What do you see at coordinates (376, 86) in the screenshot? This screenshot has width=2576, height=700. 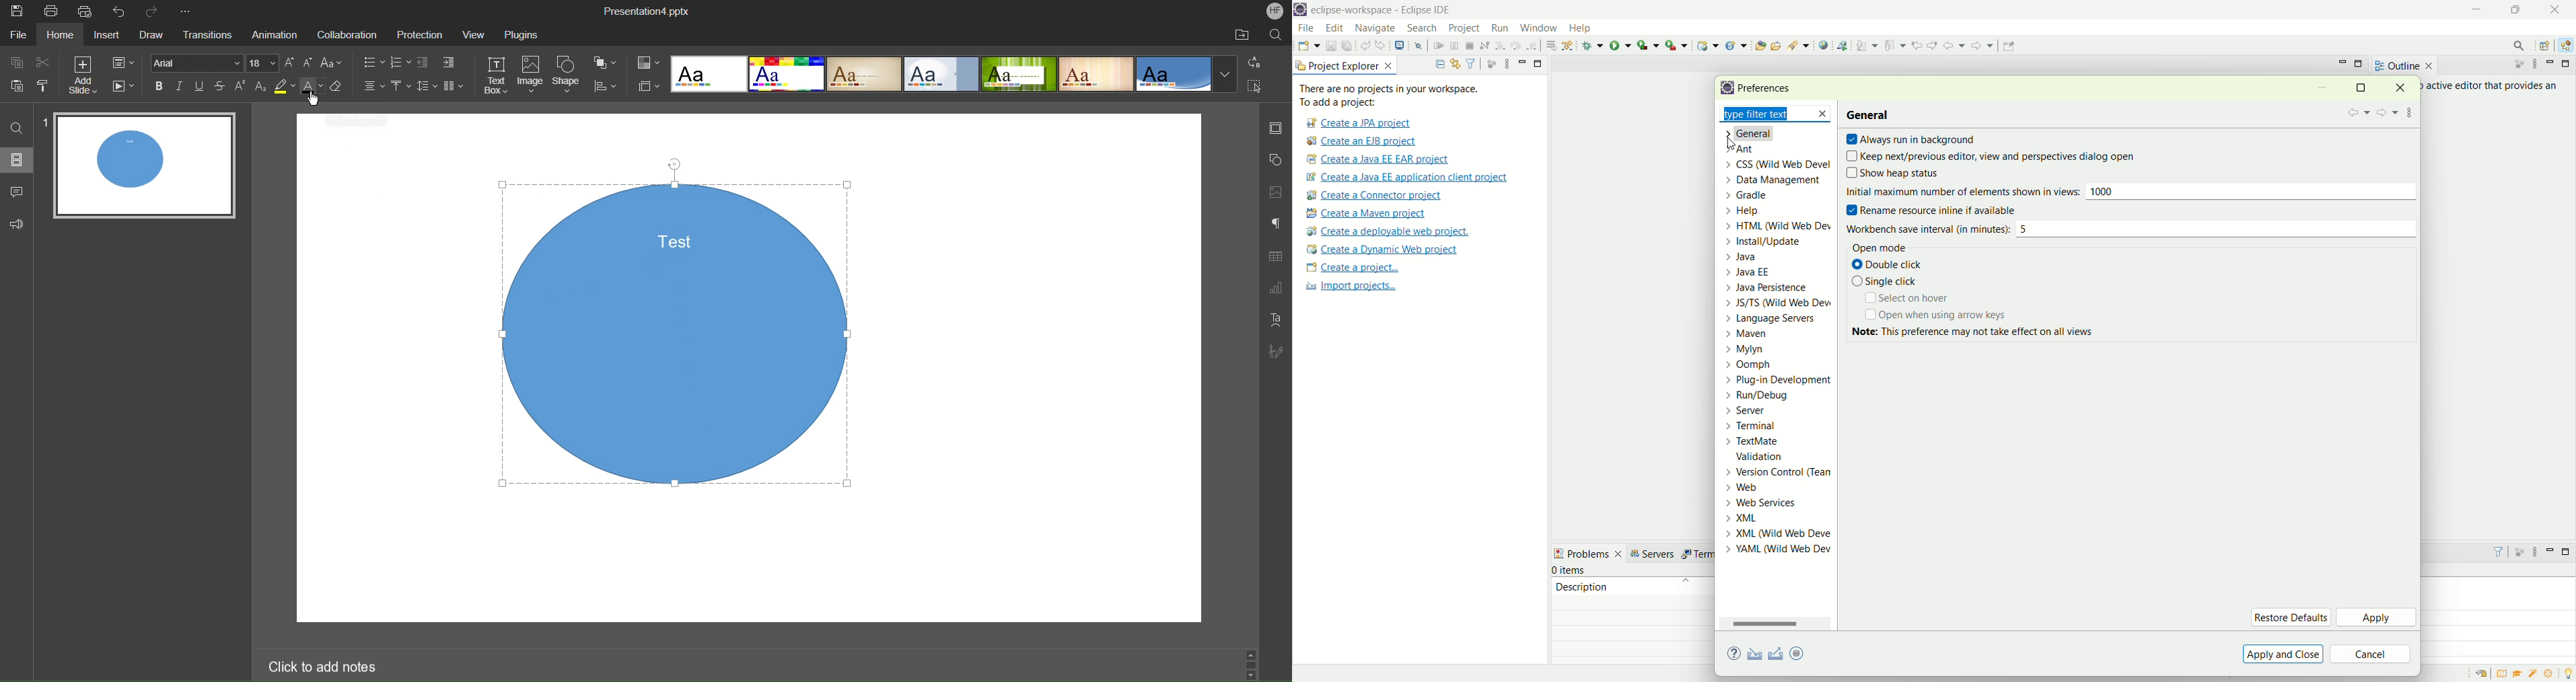 I see `Alignment` at bounding box center [376, 86].